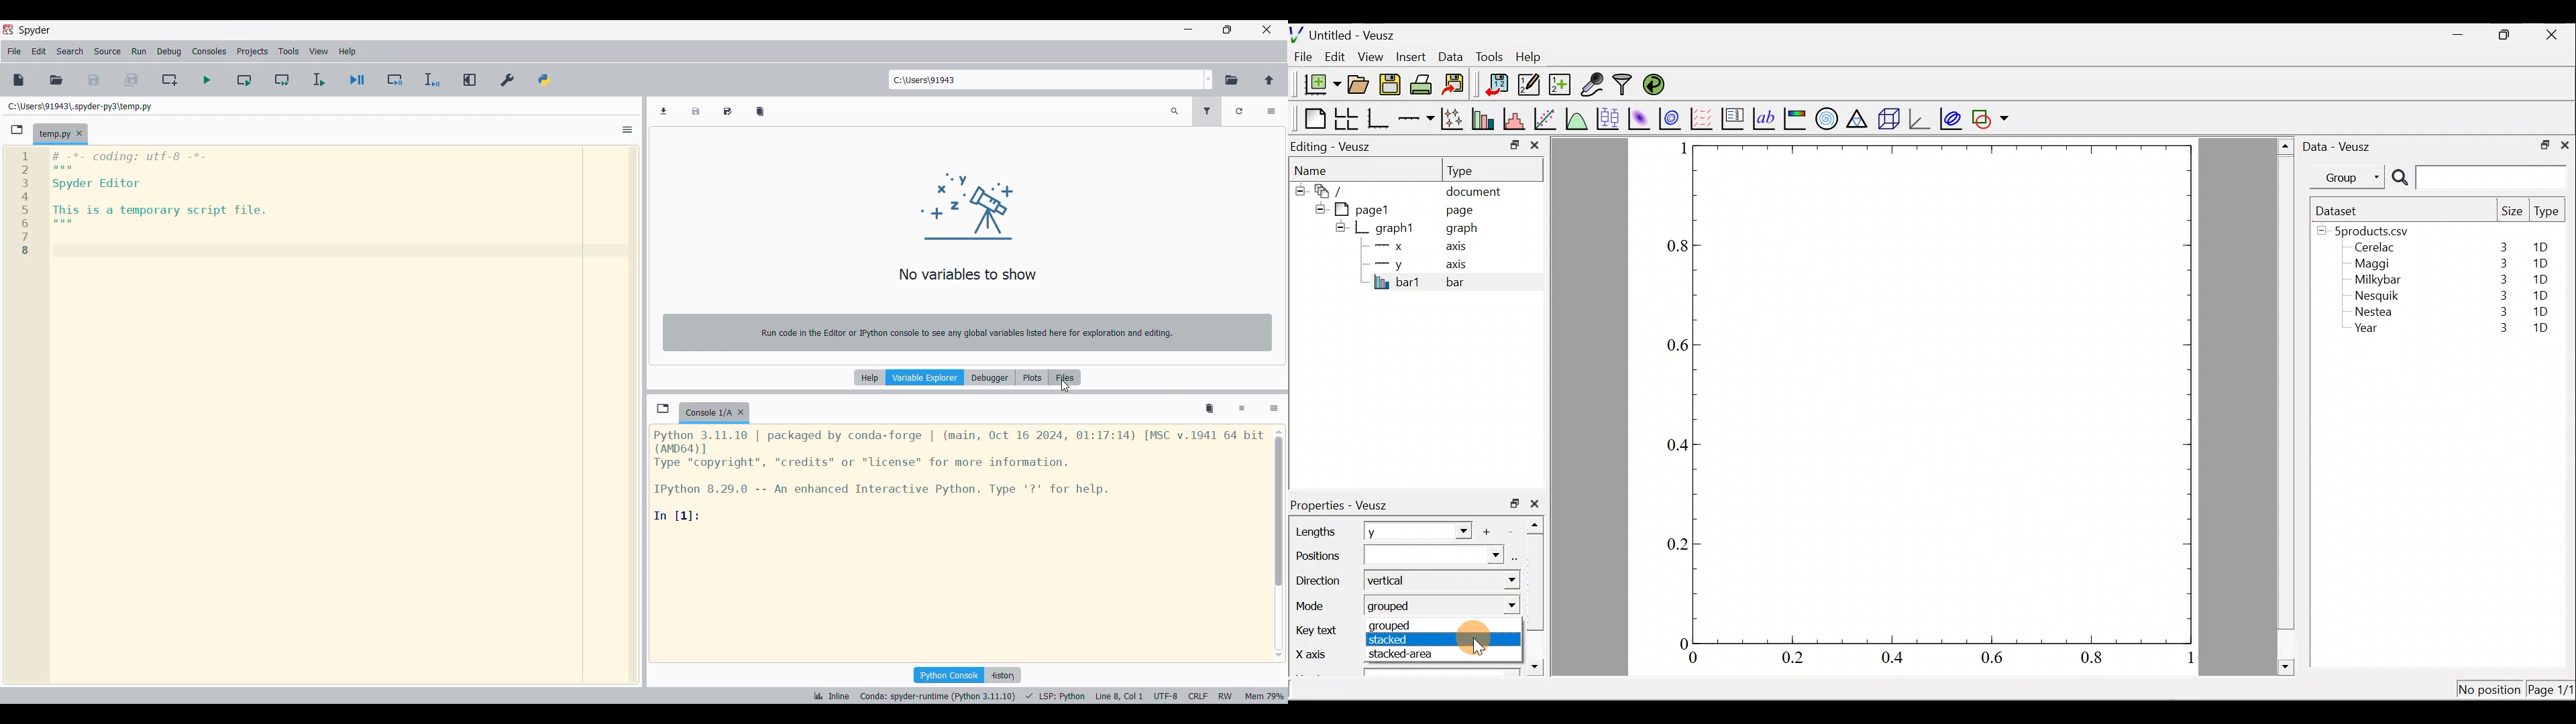 The width and height of the screenshot is (2576, 728). What do you see at coordinates (2094, 658) in the screenshot?
I see `0.8` at bounding box center [2094, 658].